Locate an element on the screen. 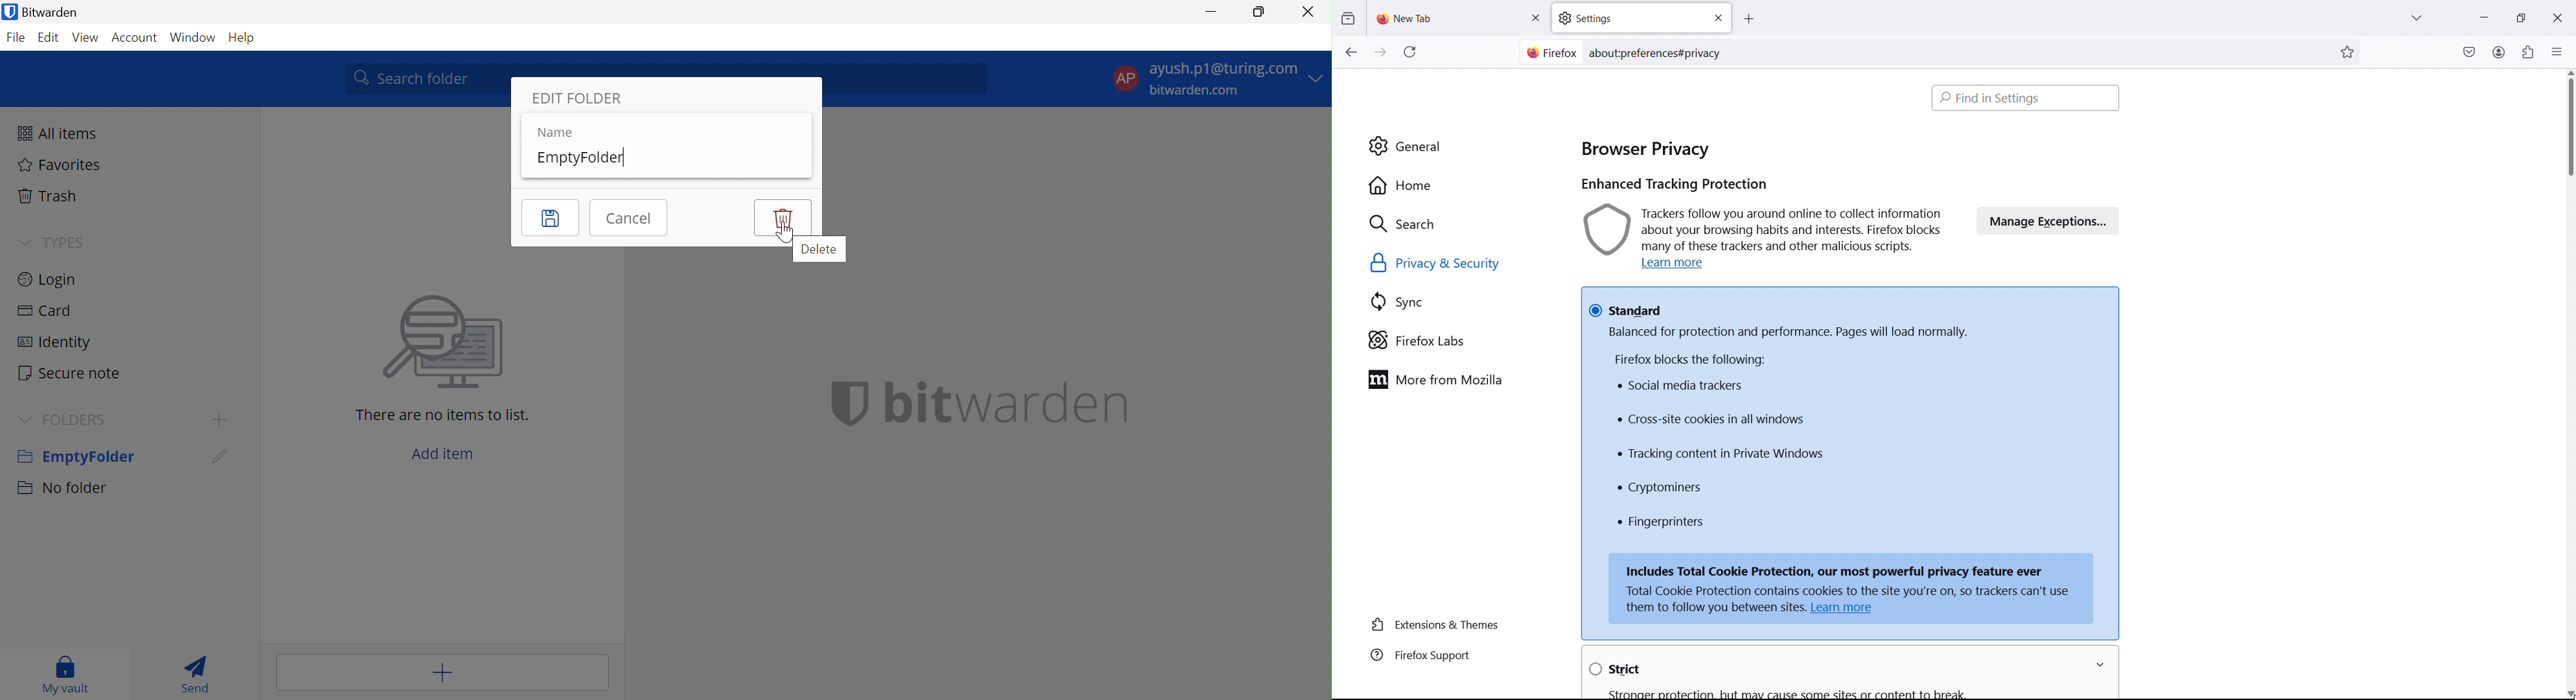 The height and width of the screenshot is (700, 2576). Favorites is located at coordinates (60, 165).